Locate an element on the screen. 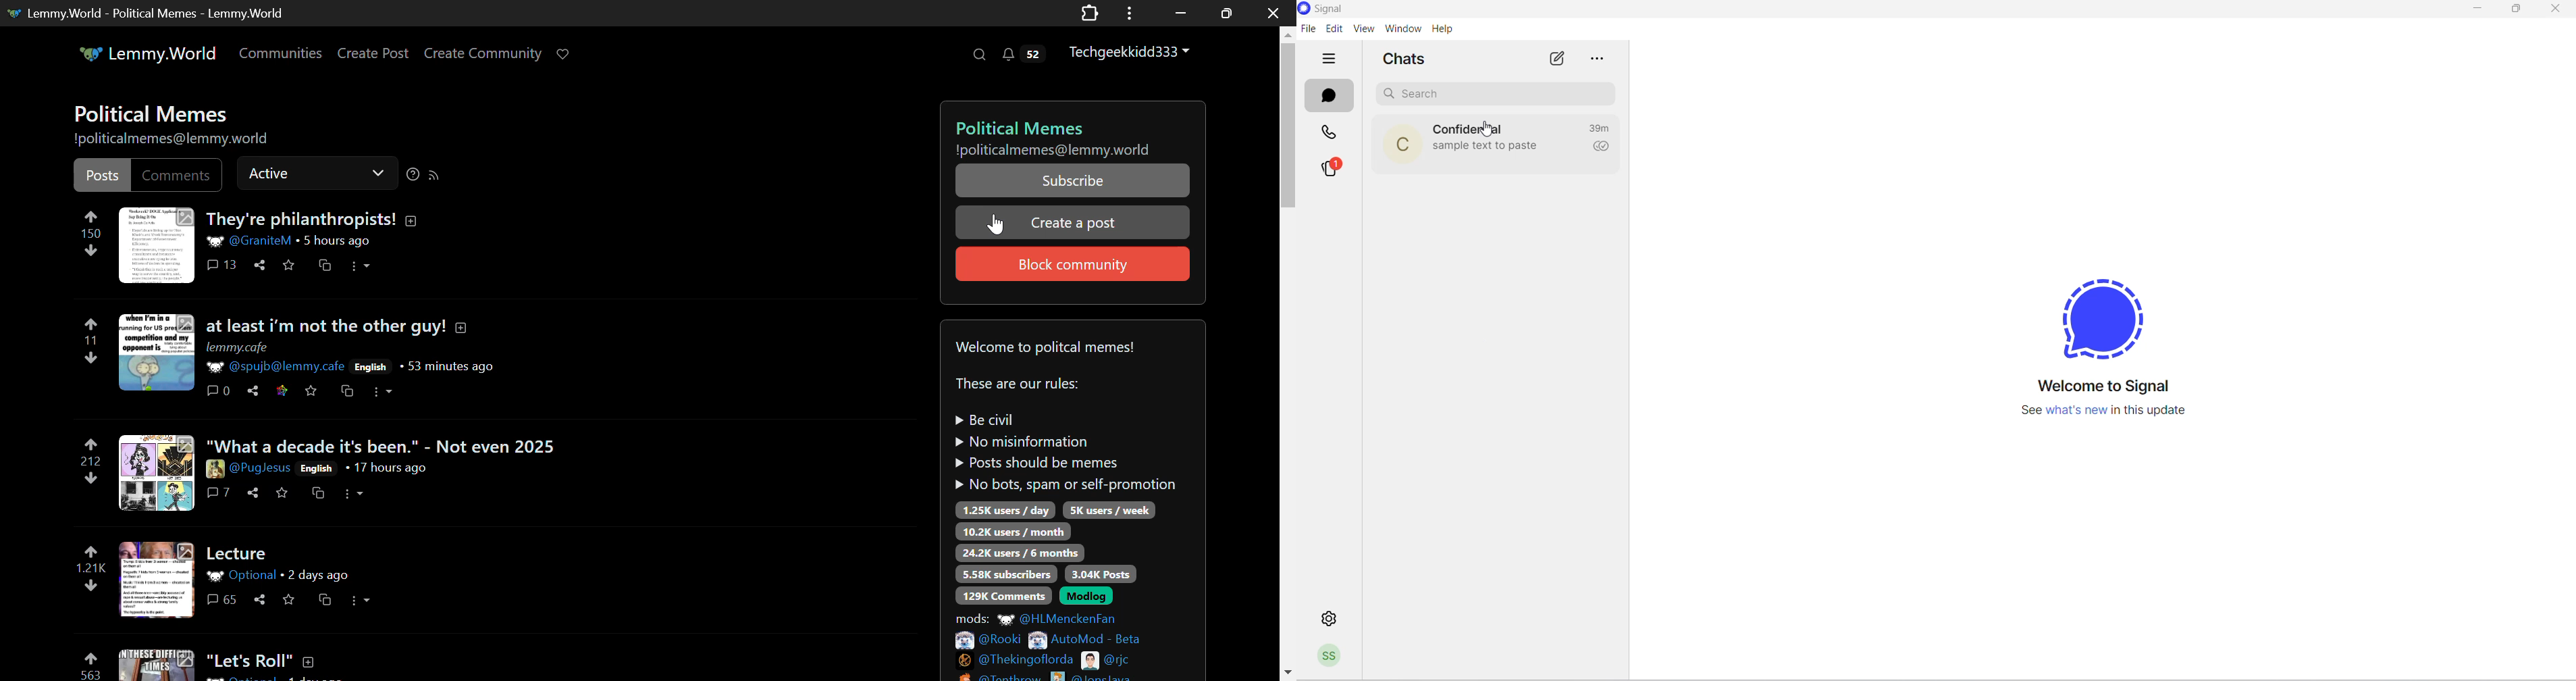  window is located at coordinates (1403, 29).